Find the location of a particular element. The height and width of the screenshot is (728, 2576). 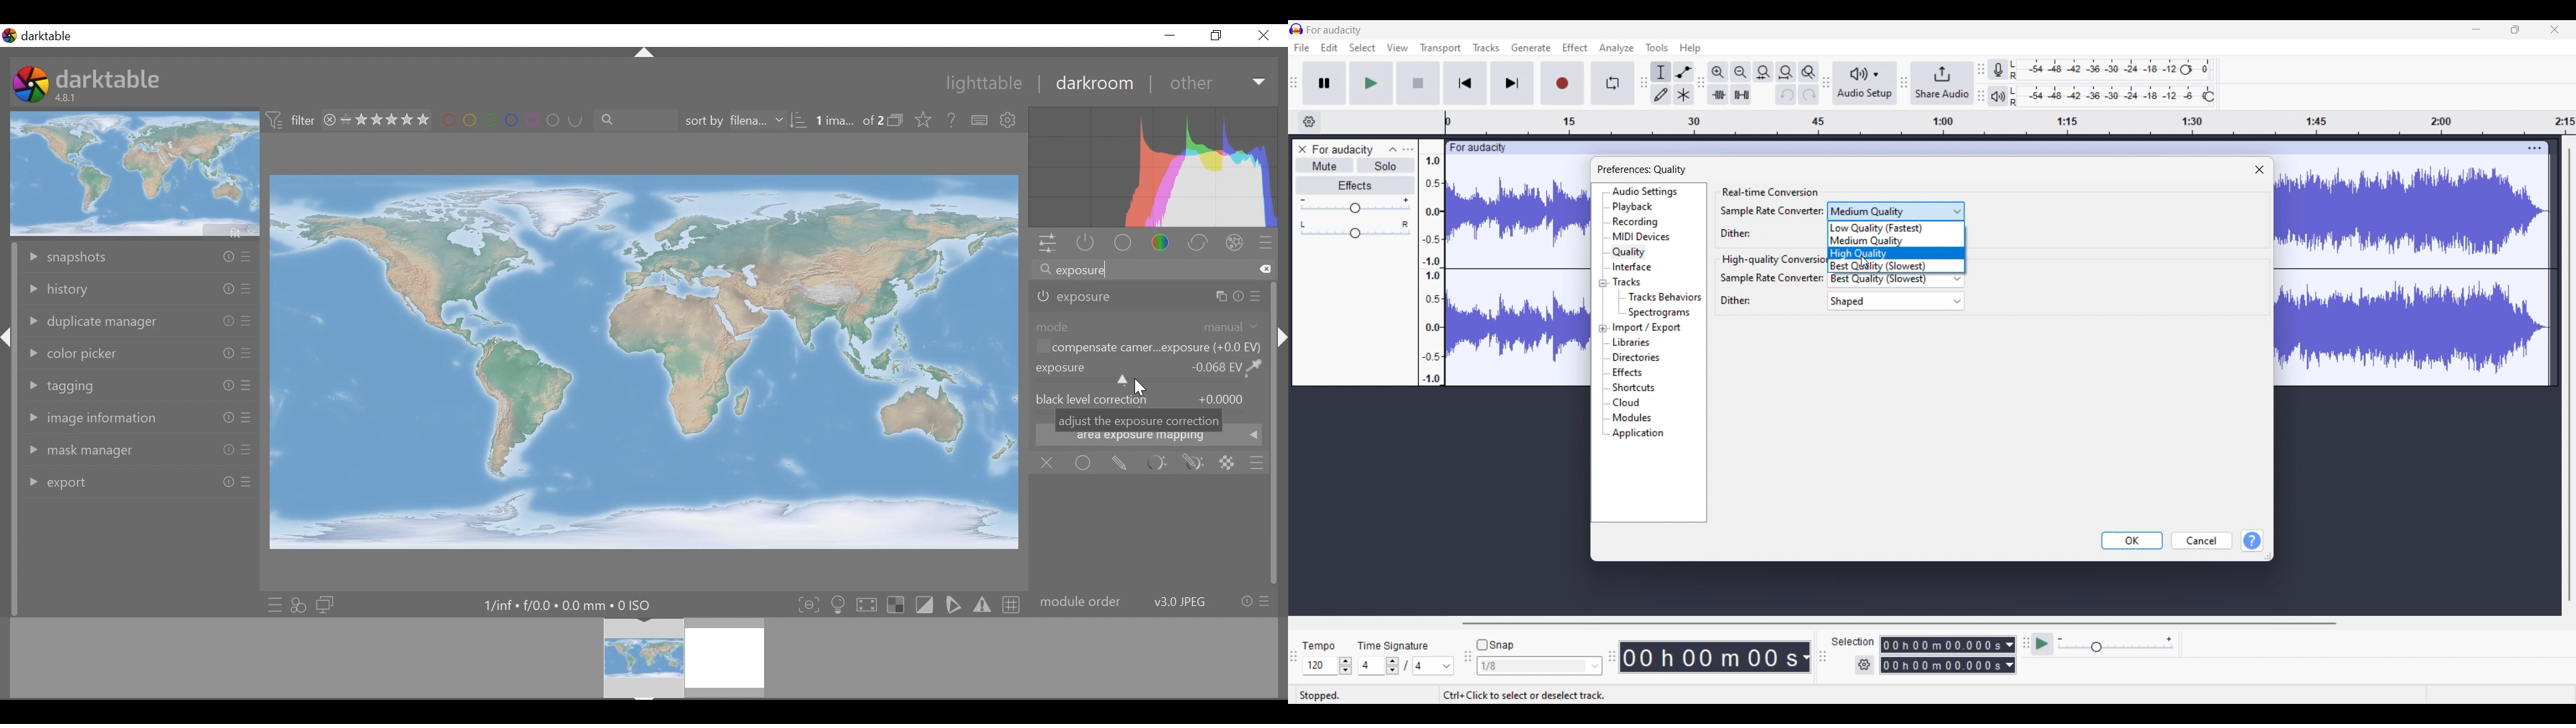

Effect menu is located at coordinates (1574, 48).